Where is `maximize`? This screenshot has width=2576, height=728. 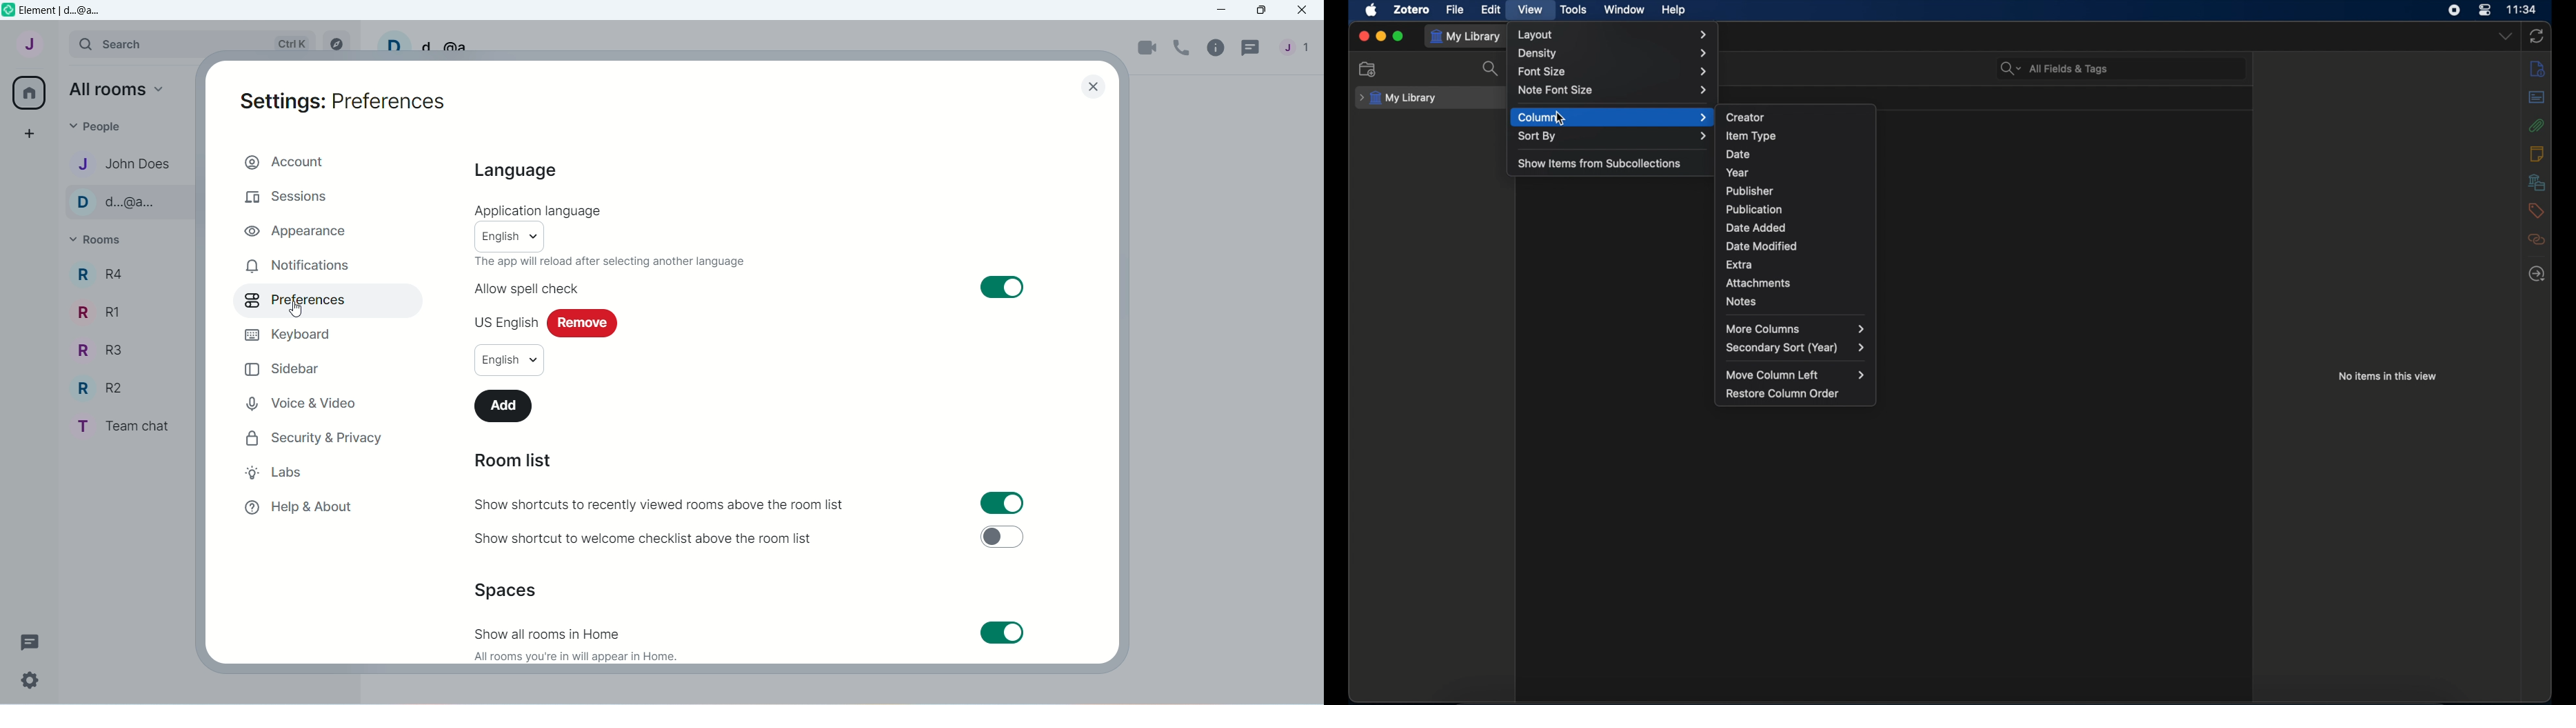
maximize is located at coordinates (1398, 36).